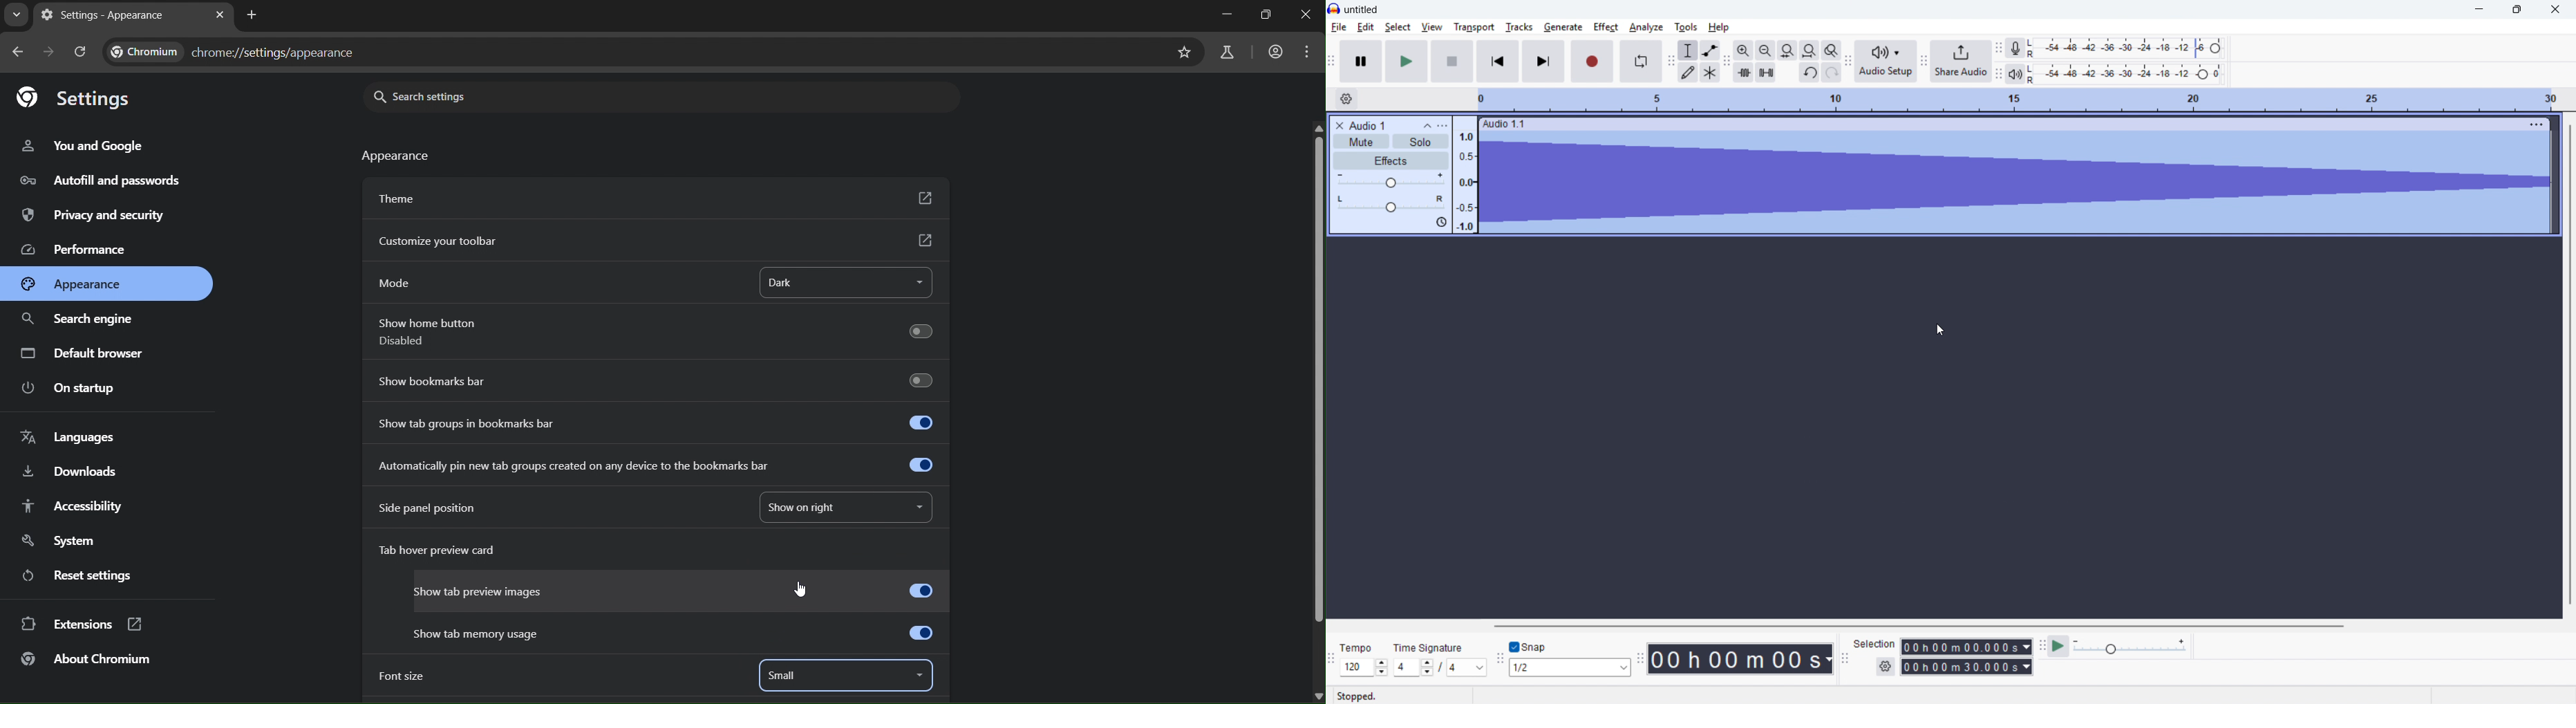 The height and width of the screenshot is (728, 2576). Describe the element at coordinates (1187, 52) in the screenshot. I see `bookmark page` at that location.